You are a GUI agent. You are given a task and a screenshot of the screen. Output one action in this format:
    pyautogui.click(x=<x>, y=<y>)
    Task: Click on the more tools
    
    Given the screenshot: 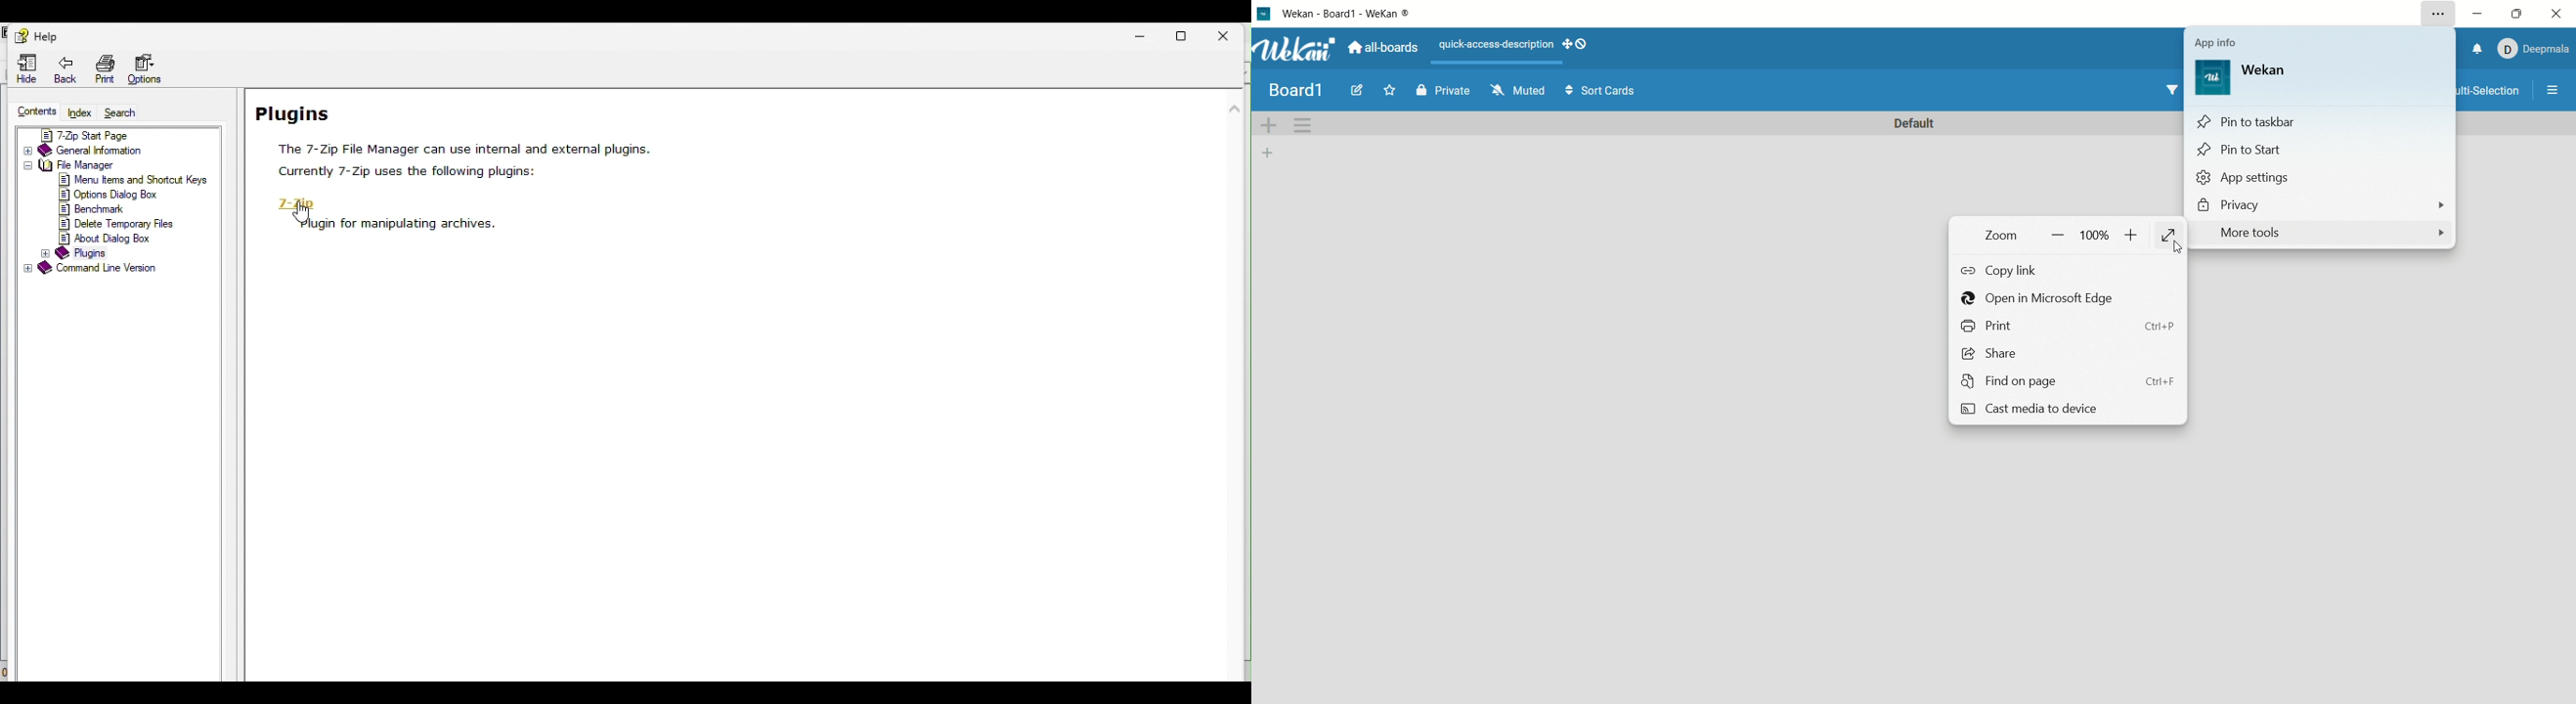 What is the action you would take?
    pyautogui.click(x=2326, y=235)
    